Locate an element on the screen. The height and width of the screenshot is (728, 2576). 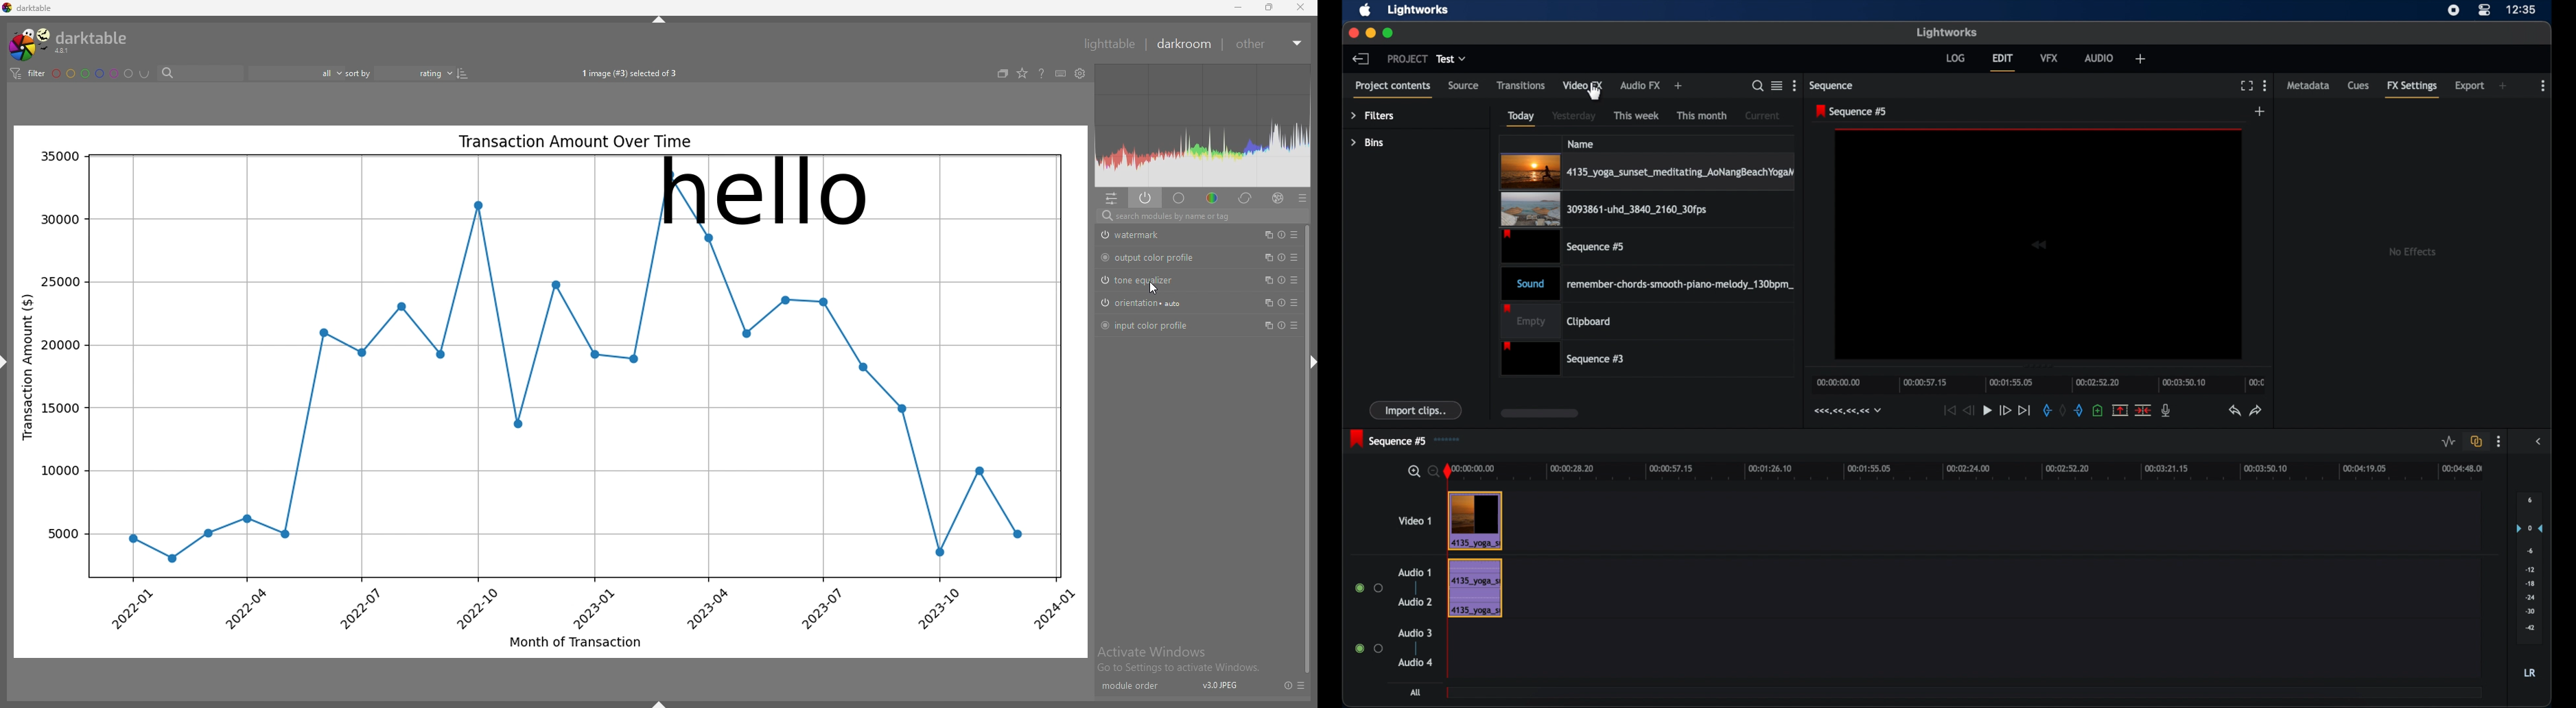
hide sidebar is located at coordinates (1313, 364).